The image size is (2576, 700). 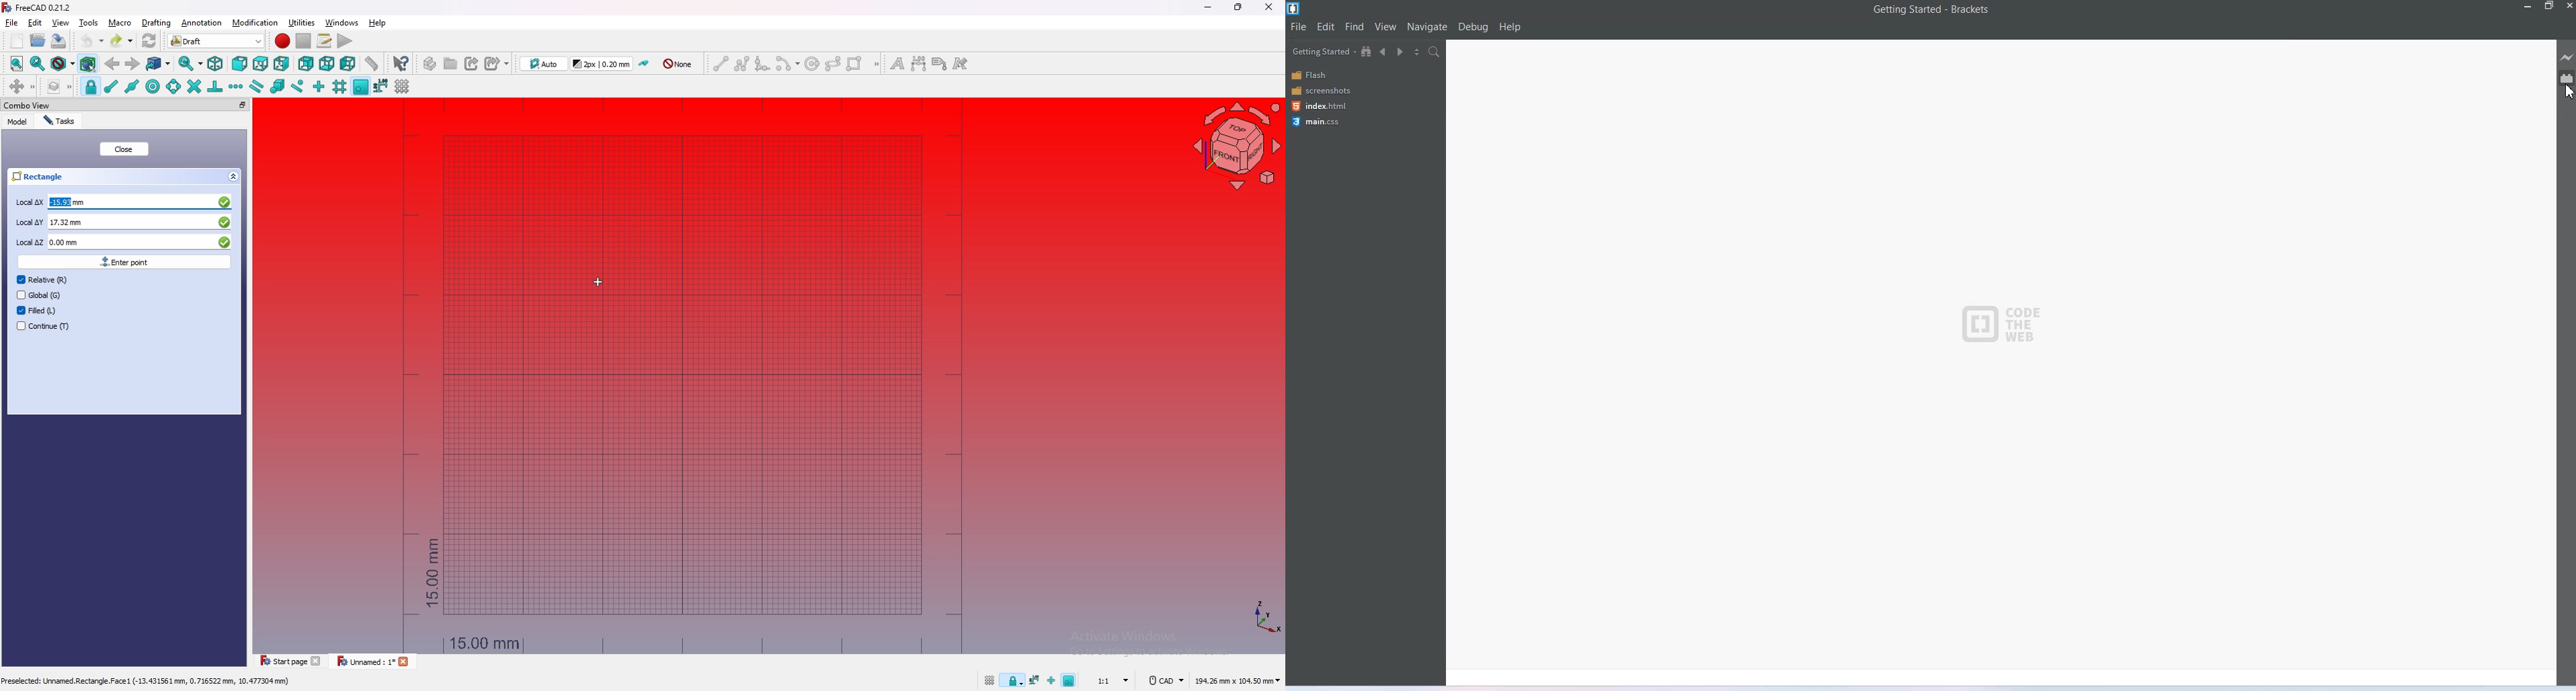 What do you see at coordinates (241, 104) in the screenshot?
I see `pop out` at bounding box center [241, 104].